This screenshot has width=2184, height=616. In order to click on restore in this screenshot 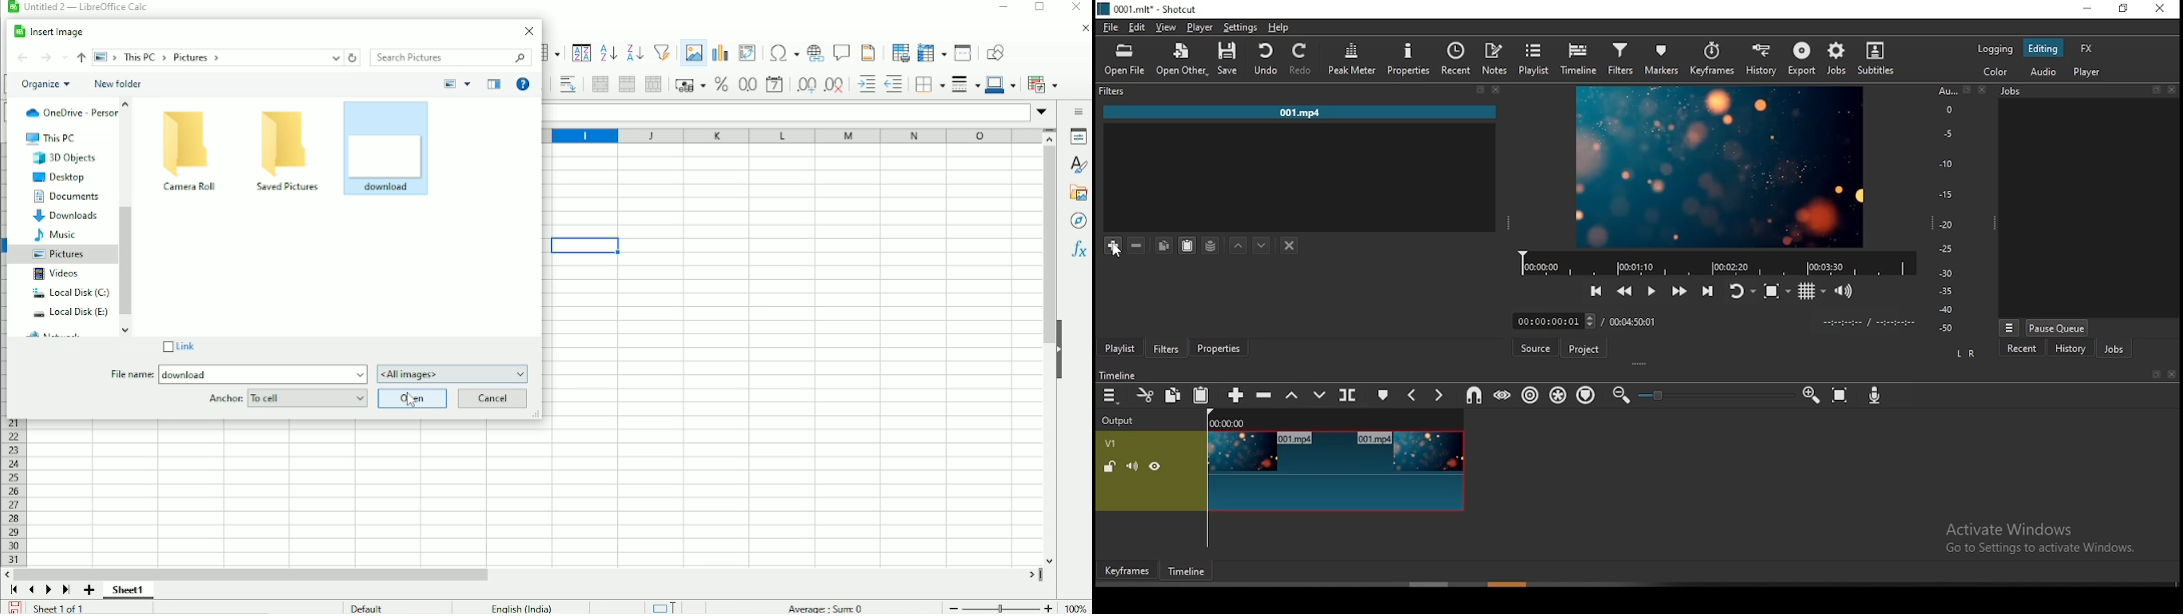, I will do `click(2125, 8)`.